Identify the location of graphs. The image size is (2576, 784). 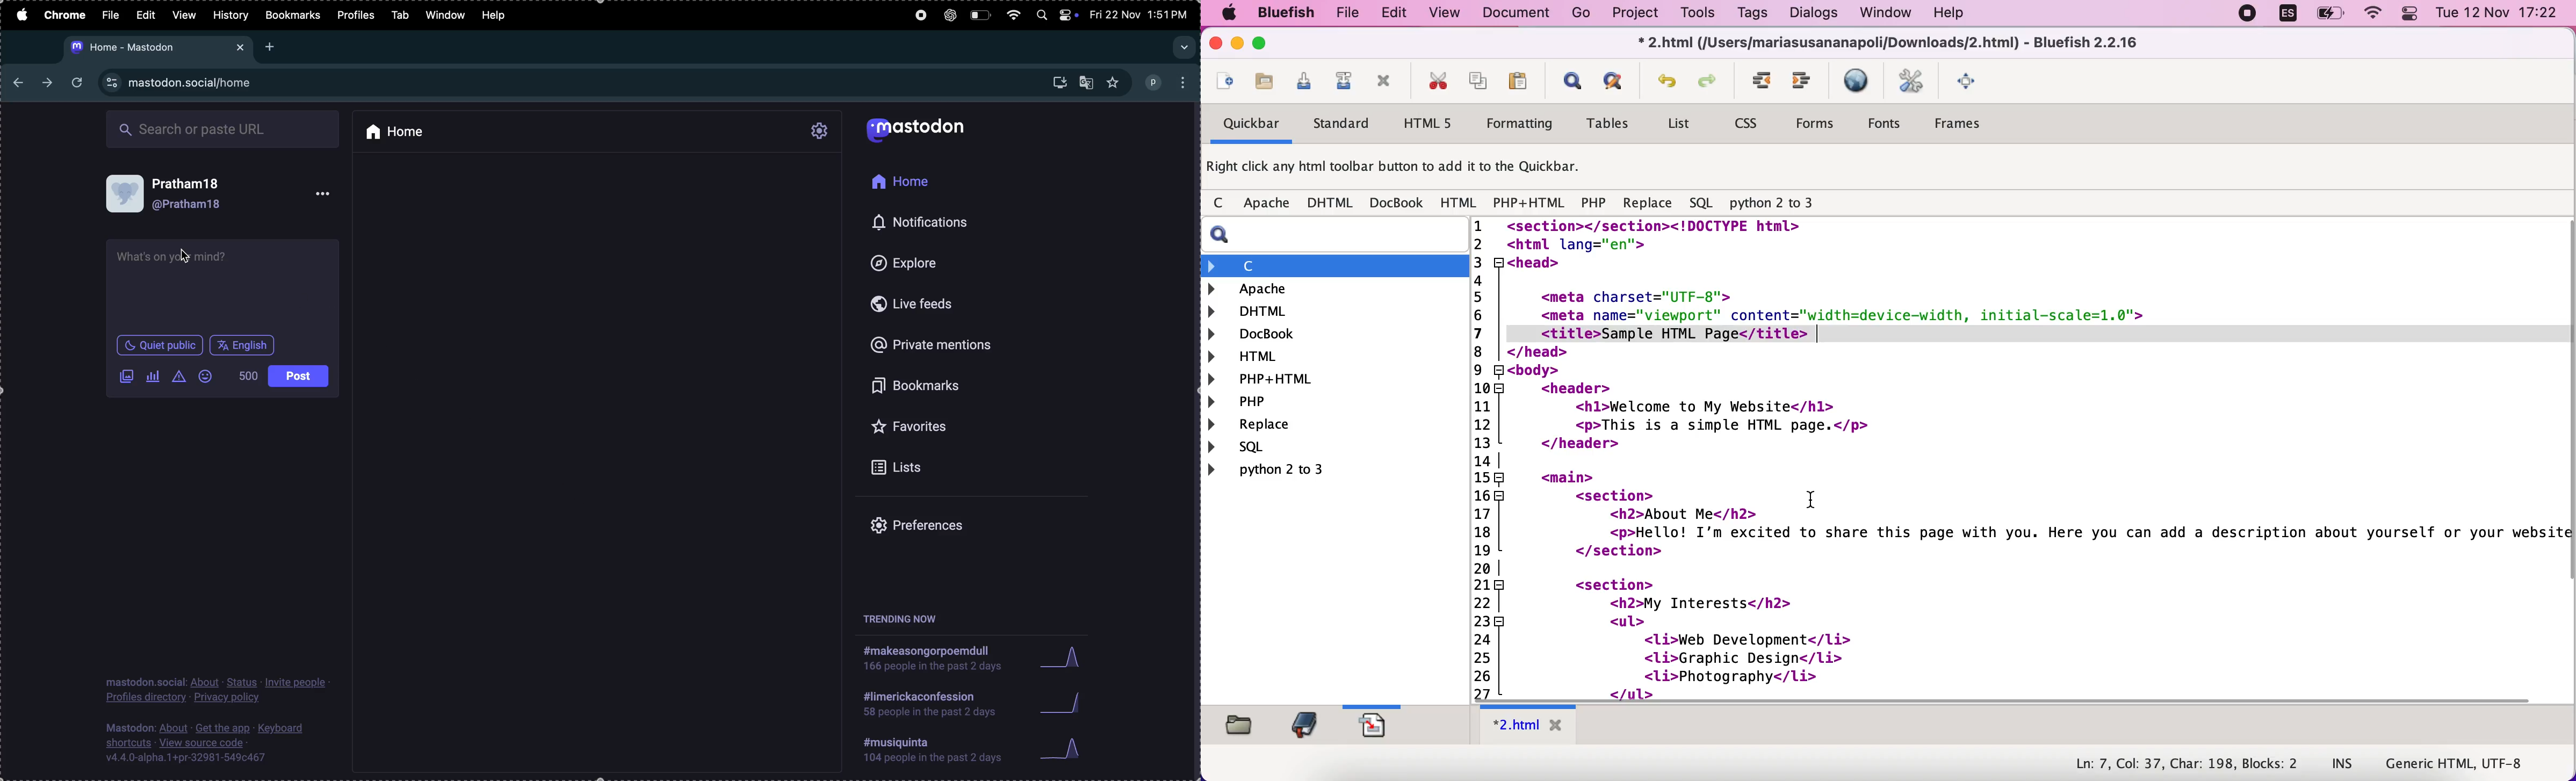
(1027, 658).